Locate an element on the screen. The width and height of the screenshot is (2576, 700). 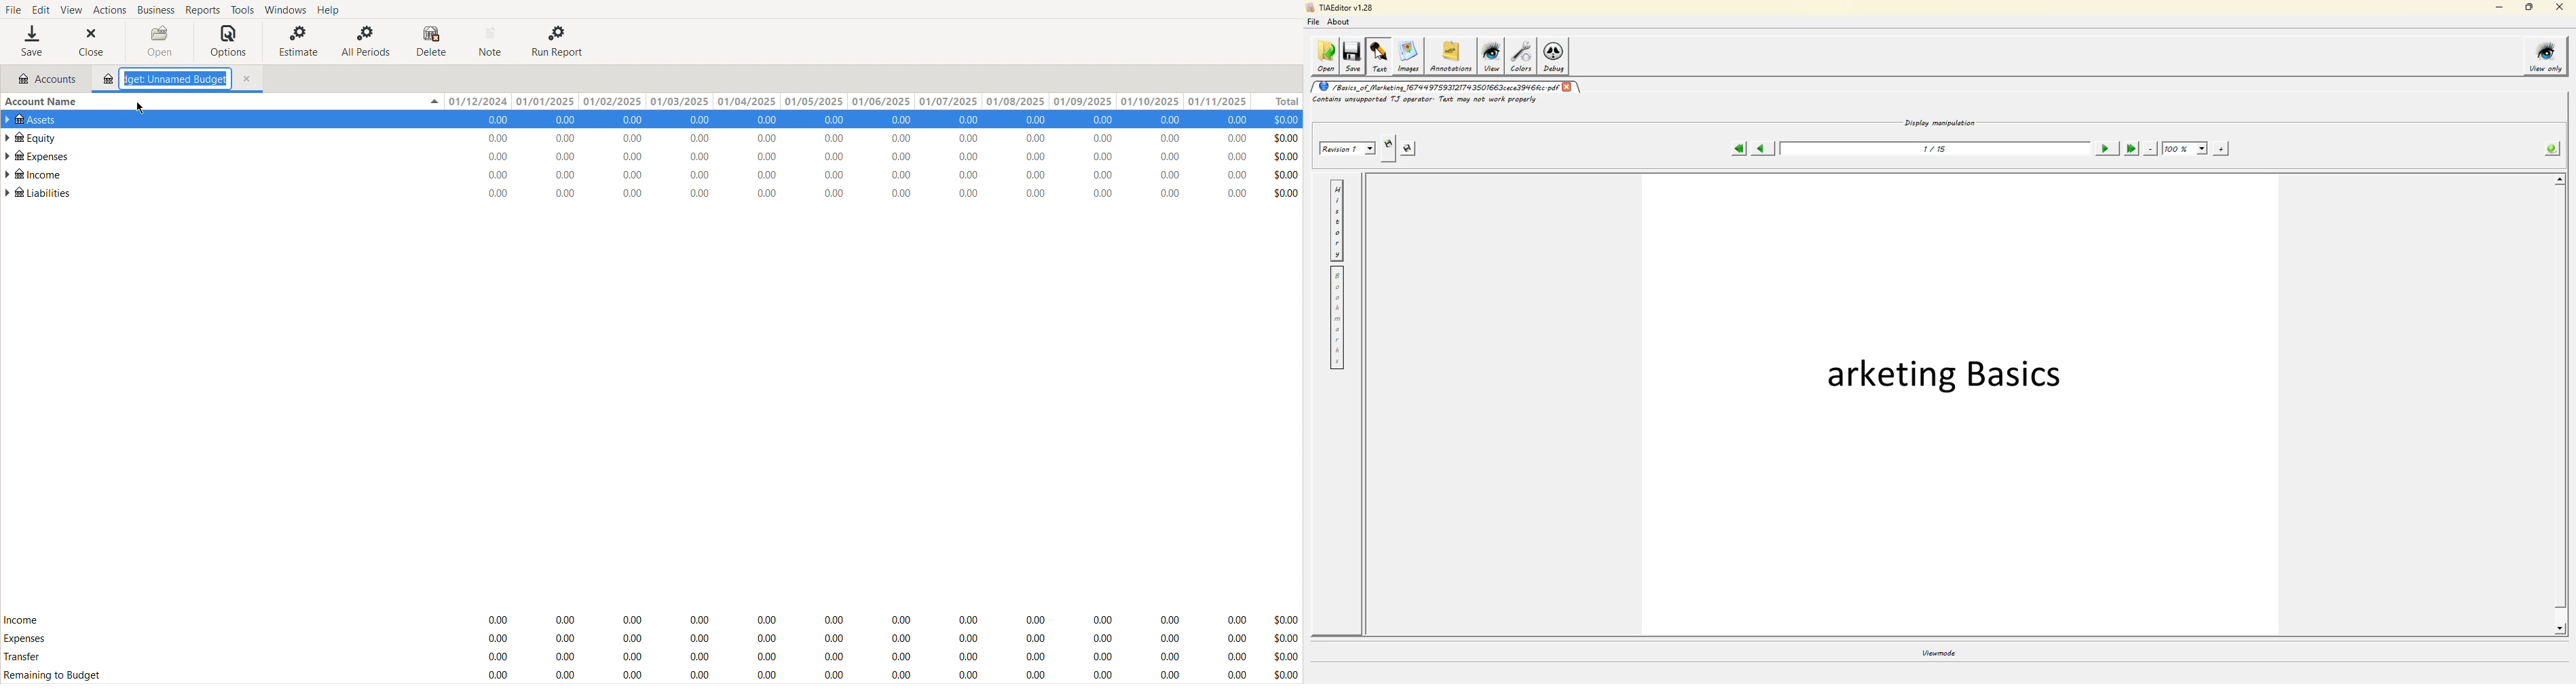
All Periods is located at coordinates (367, 41).